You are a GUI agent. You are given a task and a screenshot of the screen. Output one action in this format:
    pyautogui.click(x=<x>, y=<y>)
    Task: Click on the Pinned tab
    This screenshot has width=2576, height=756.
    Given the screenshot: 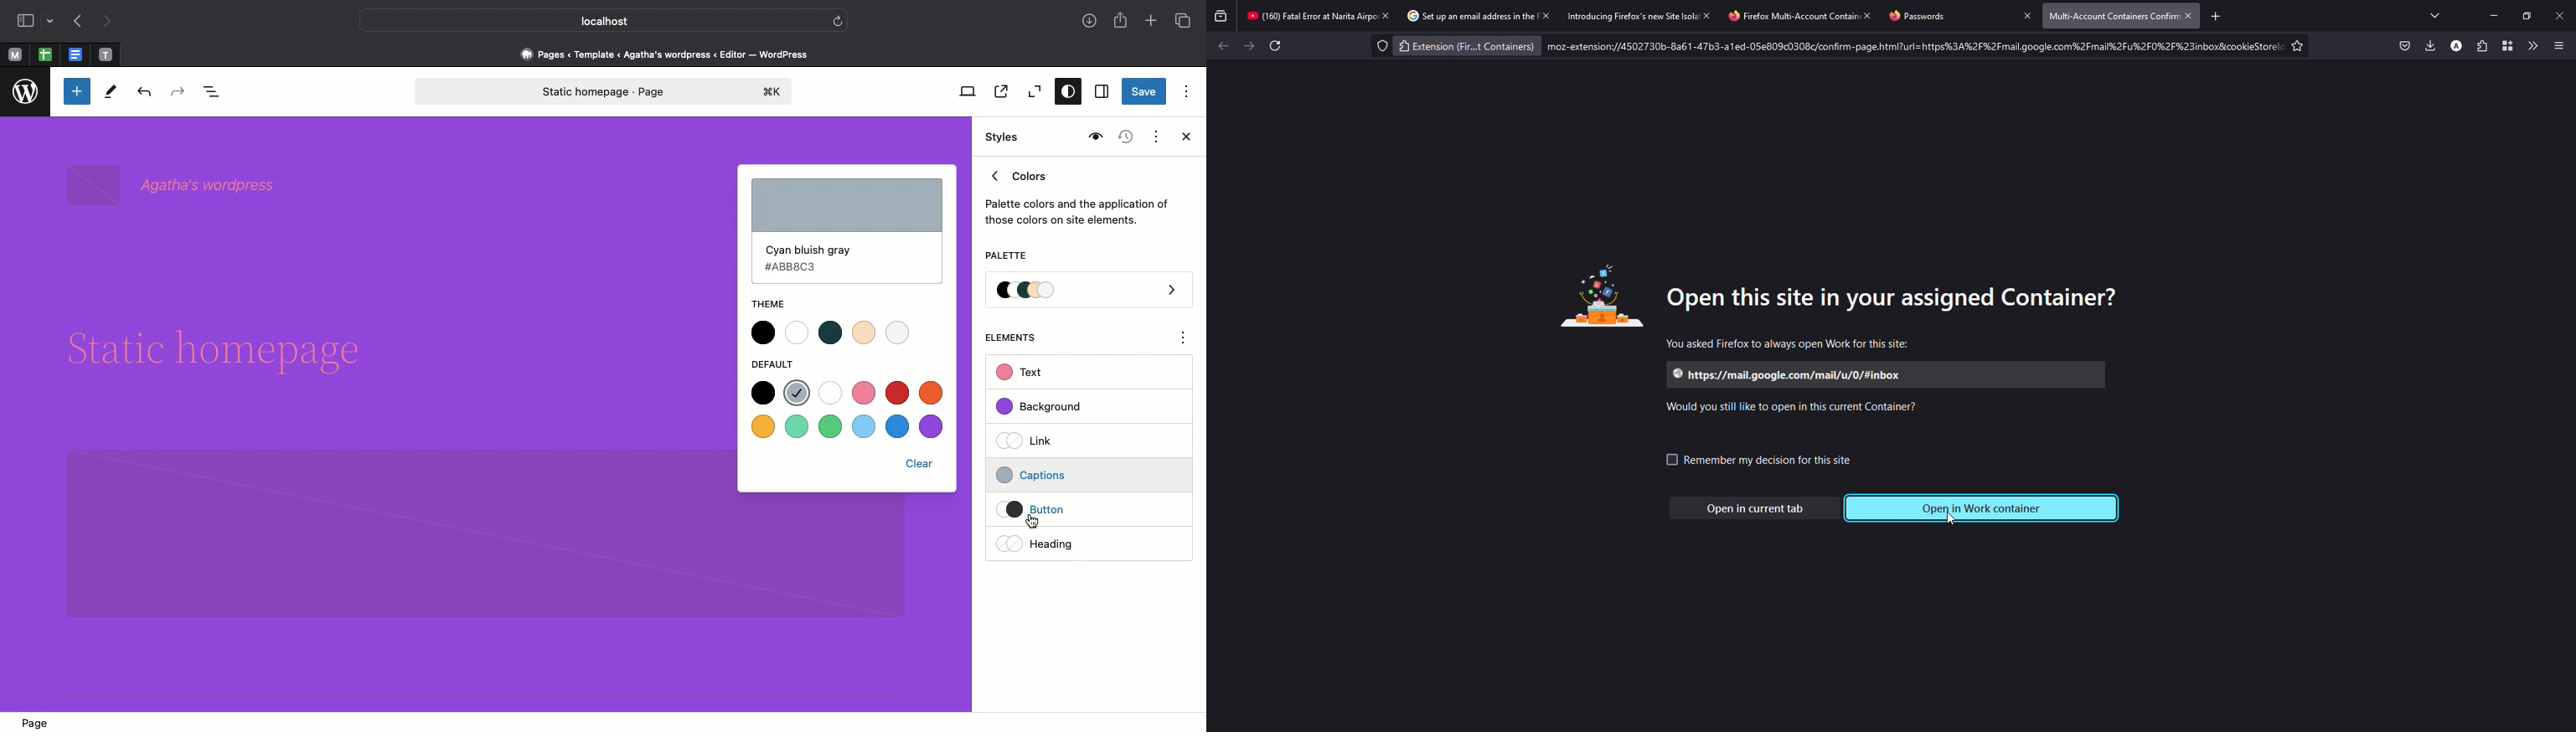 What is the action you would take?
    pyautogui.click(x=14, y=55)
    